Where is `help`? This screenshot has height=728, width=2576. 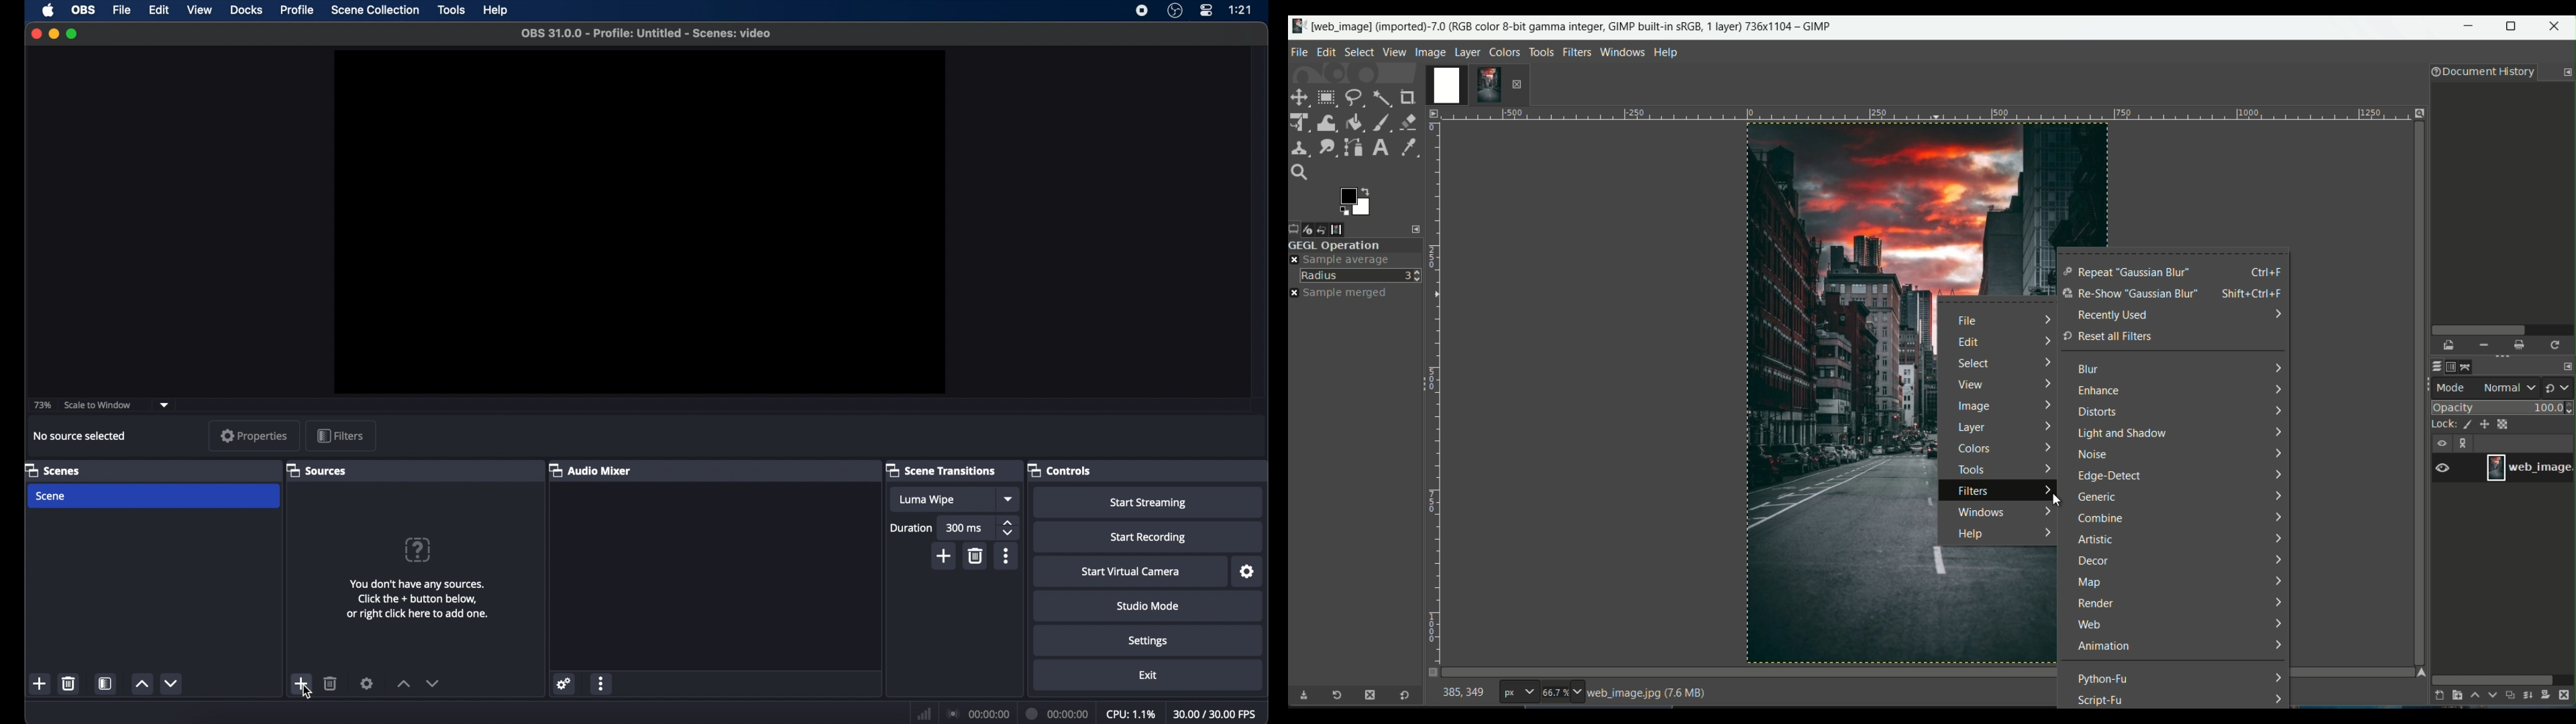
help is located at coordinates (496, 11).